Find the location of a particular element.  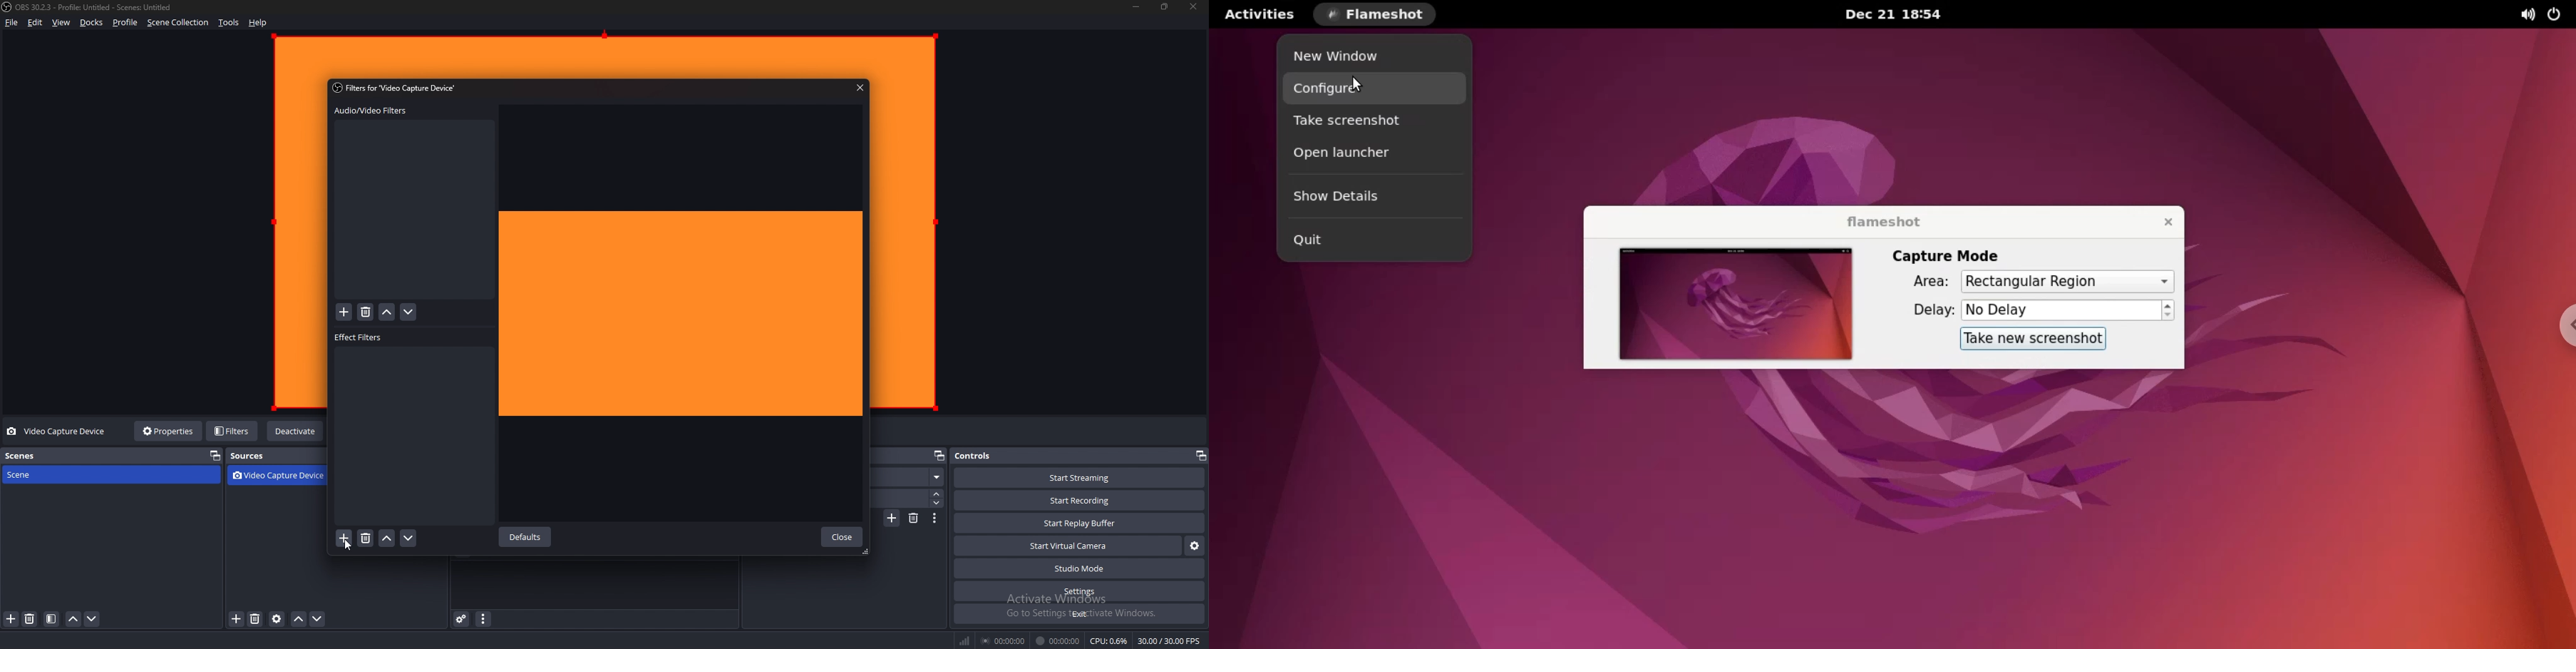

file is located at coordinates (11, 23).